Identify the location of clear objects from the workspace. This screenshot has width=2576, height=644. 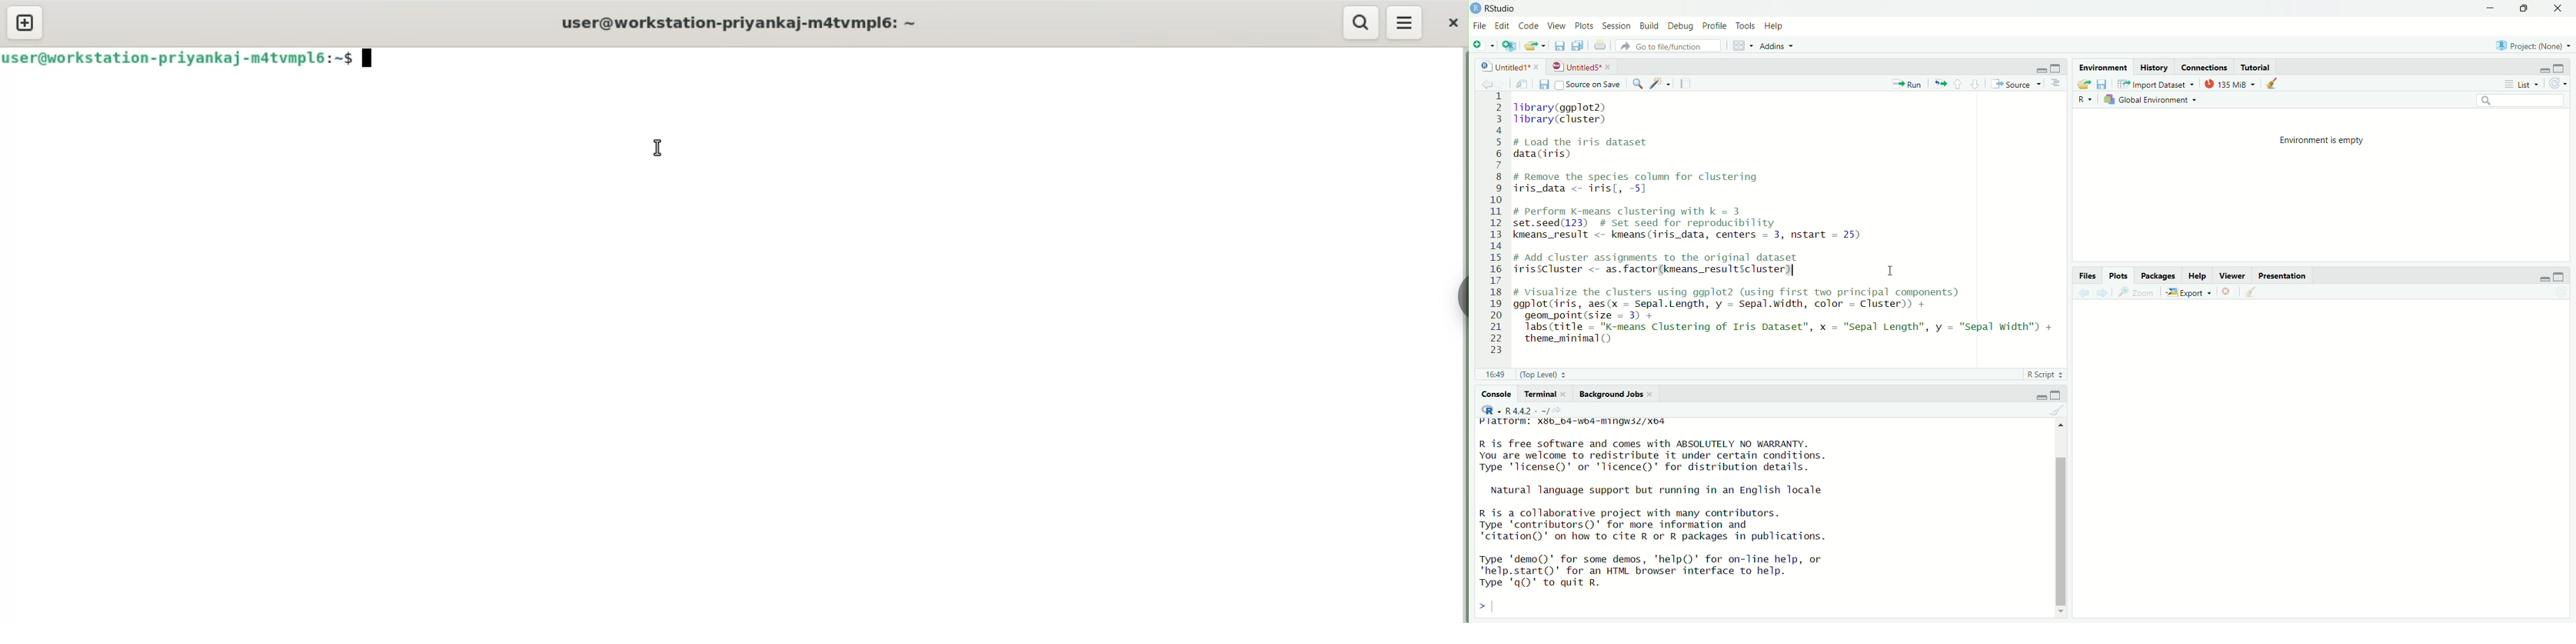
(2270, 84).